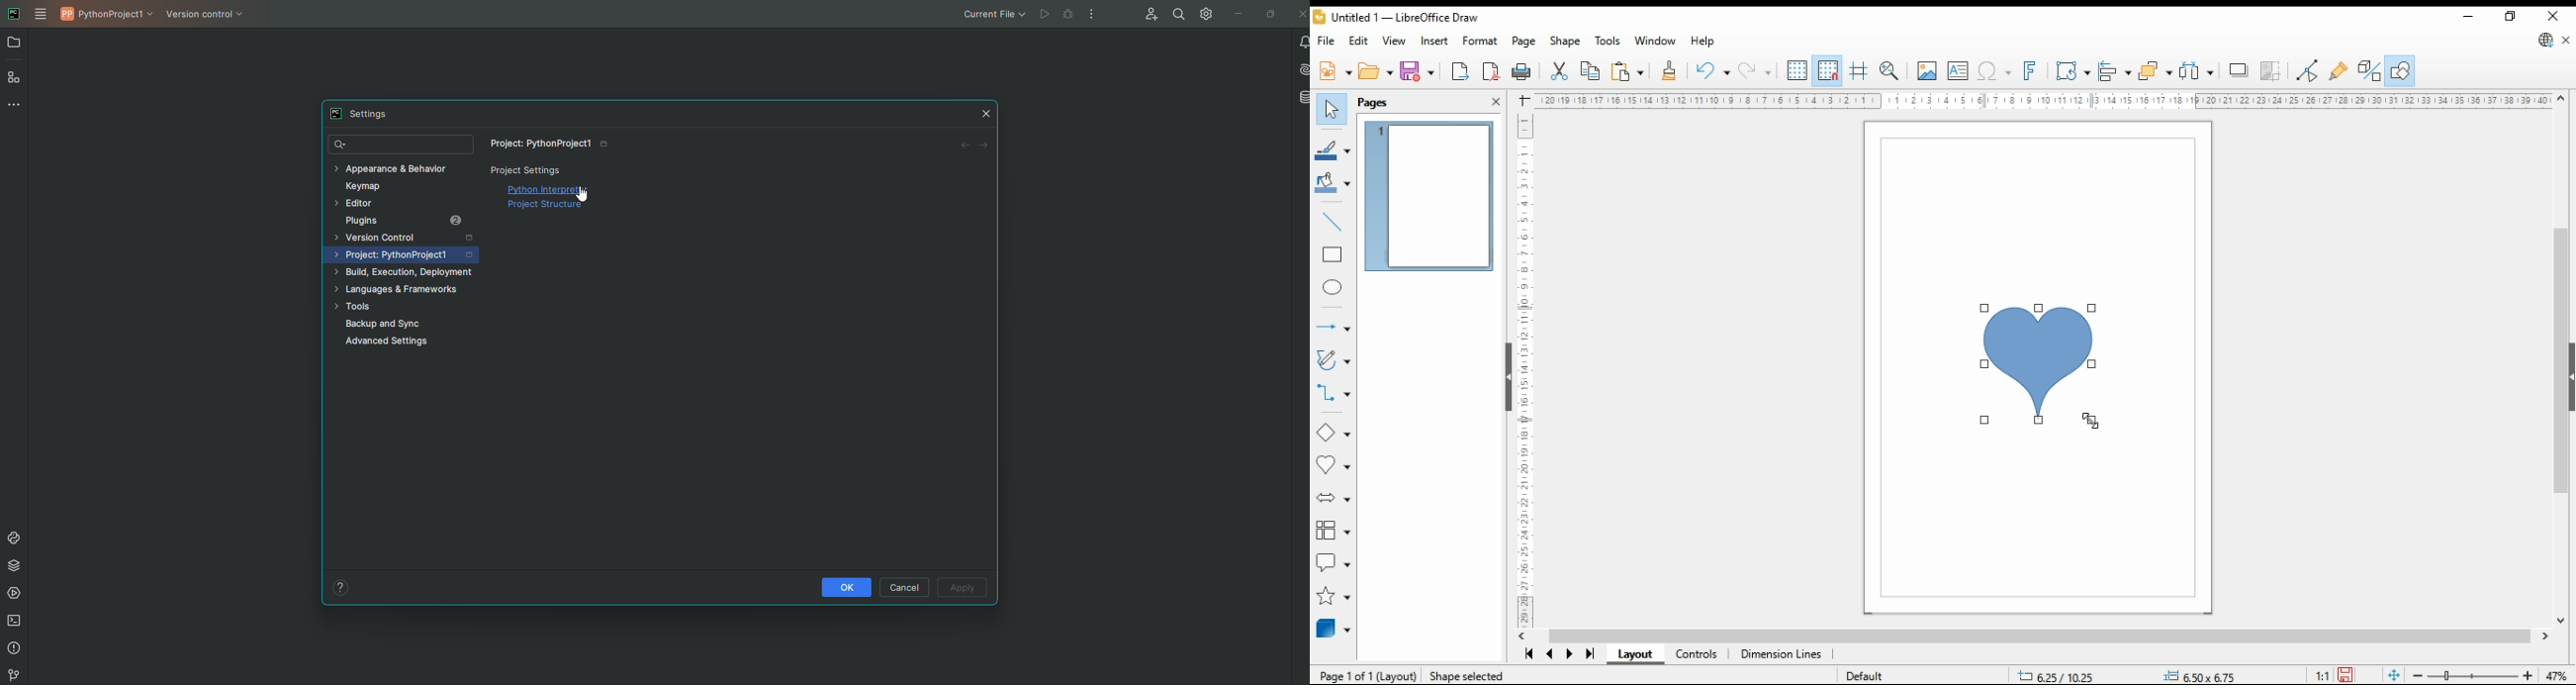 Image resolution: width=2576 pixels, height=700 pixels. I want to click on mouse pointer, so click(2093, 422).